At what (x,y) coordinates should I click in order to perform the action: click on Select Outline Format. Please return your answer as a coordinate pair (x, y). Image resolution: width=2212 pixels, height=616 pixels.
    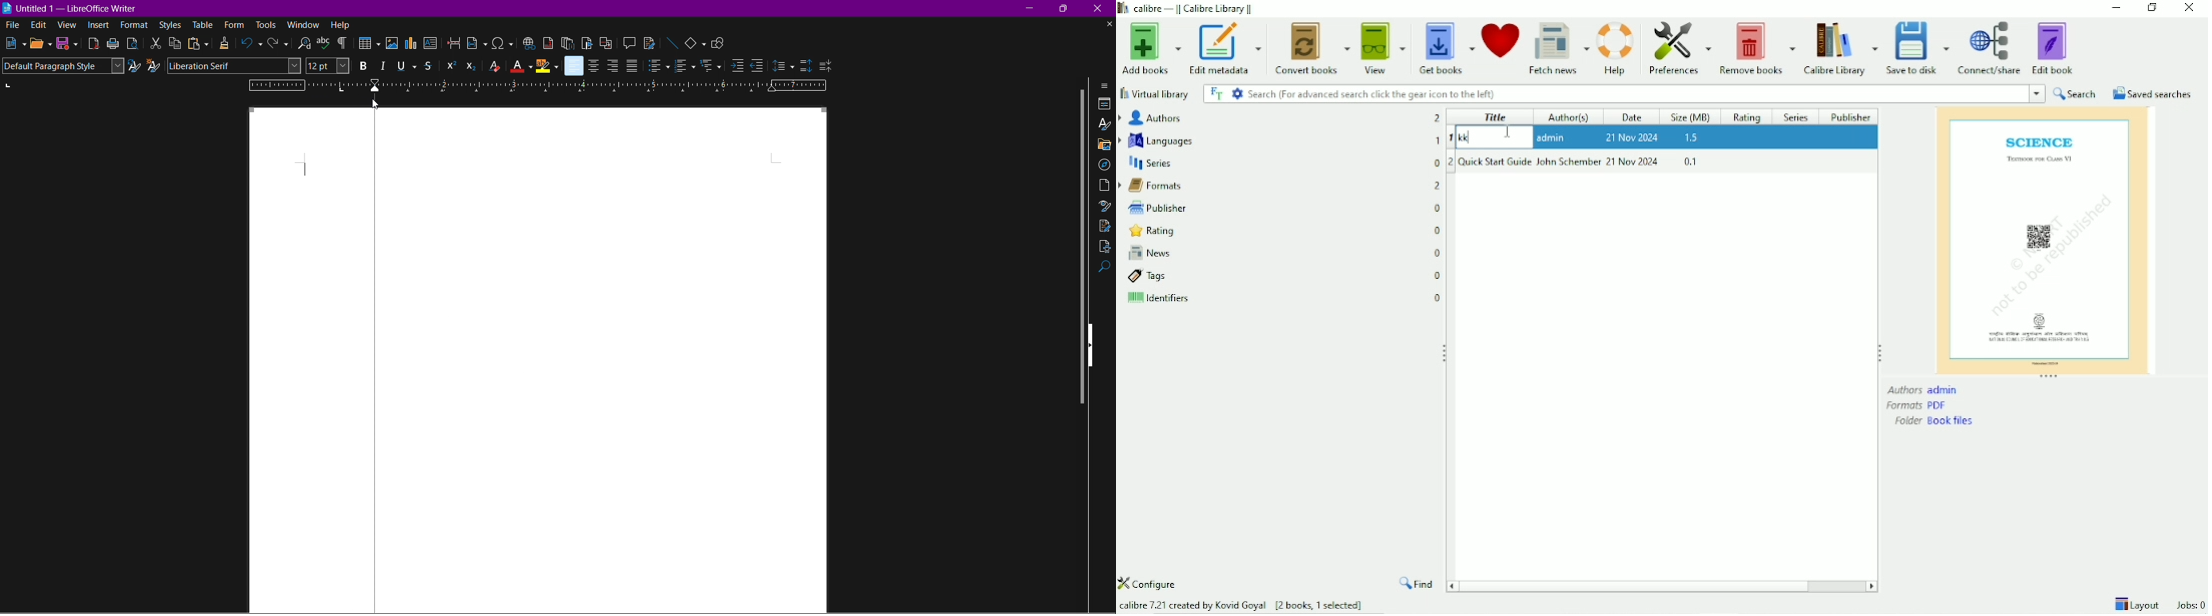
    Looking at the image, I should click on (711, 66).